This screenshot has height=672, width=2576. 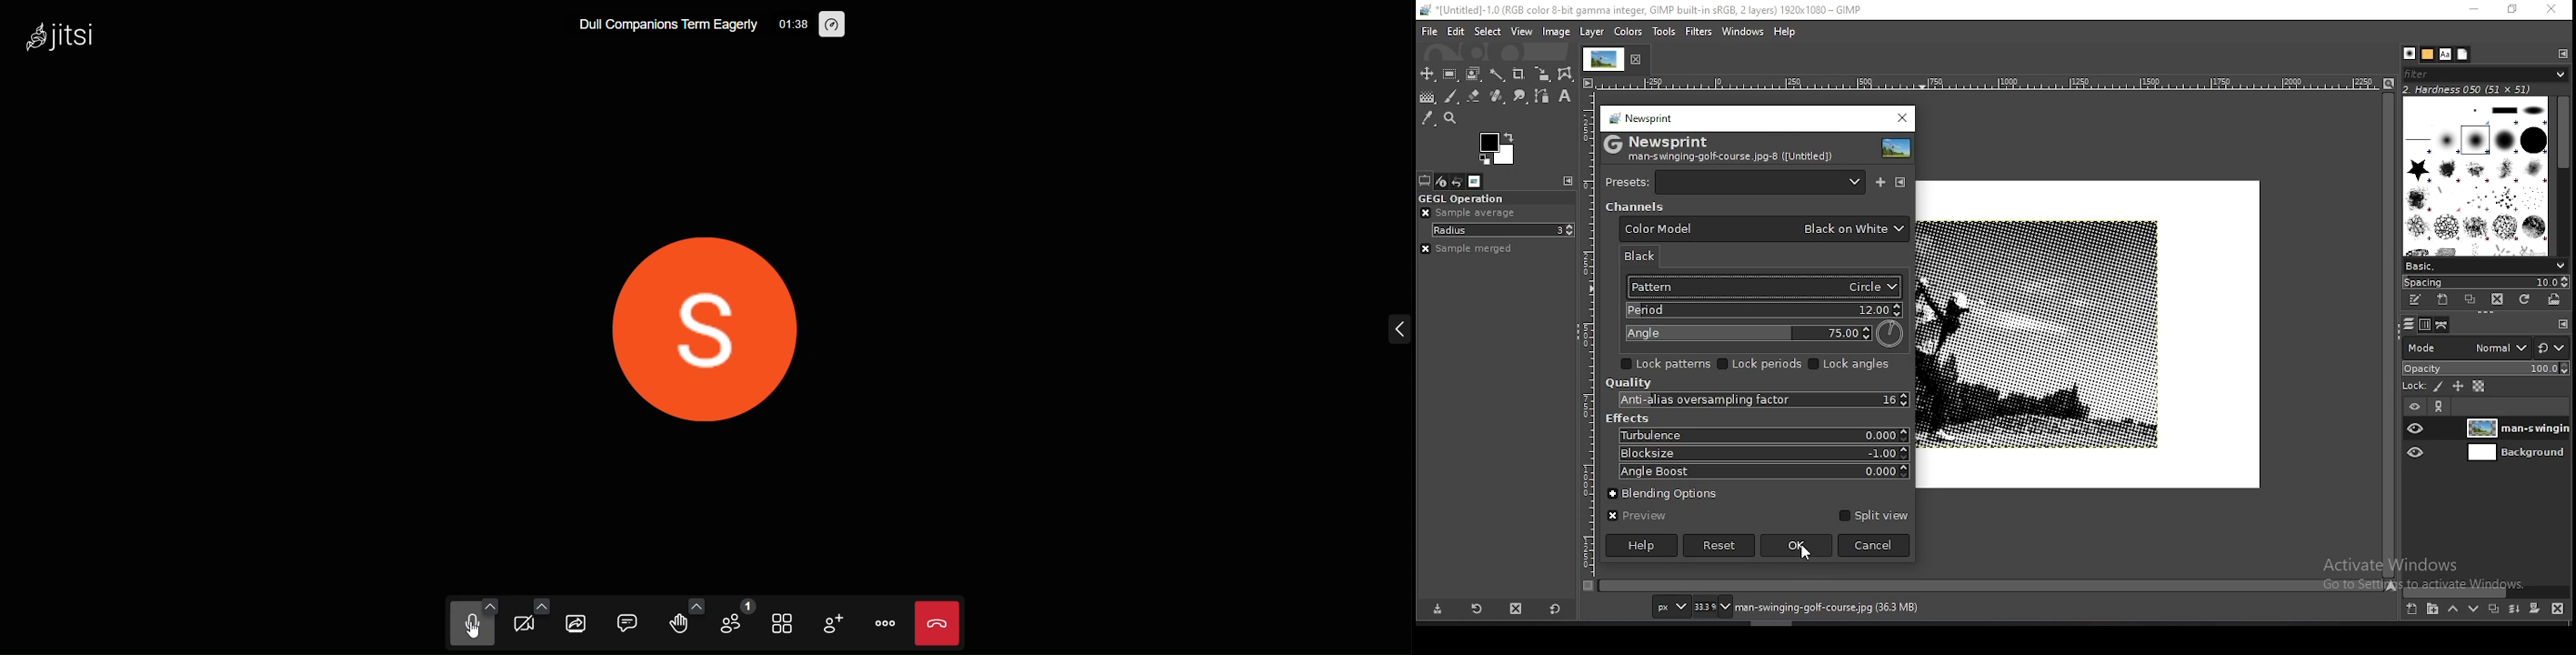 I want to click on scroll bar, so click(x=2559, y=176).